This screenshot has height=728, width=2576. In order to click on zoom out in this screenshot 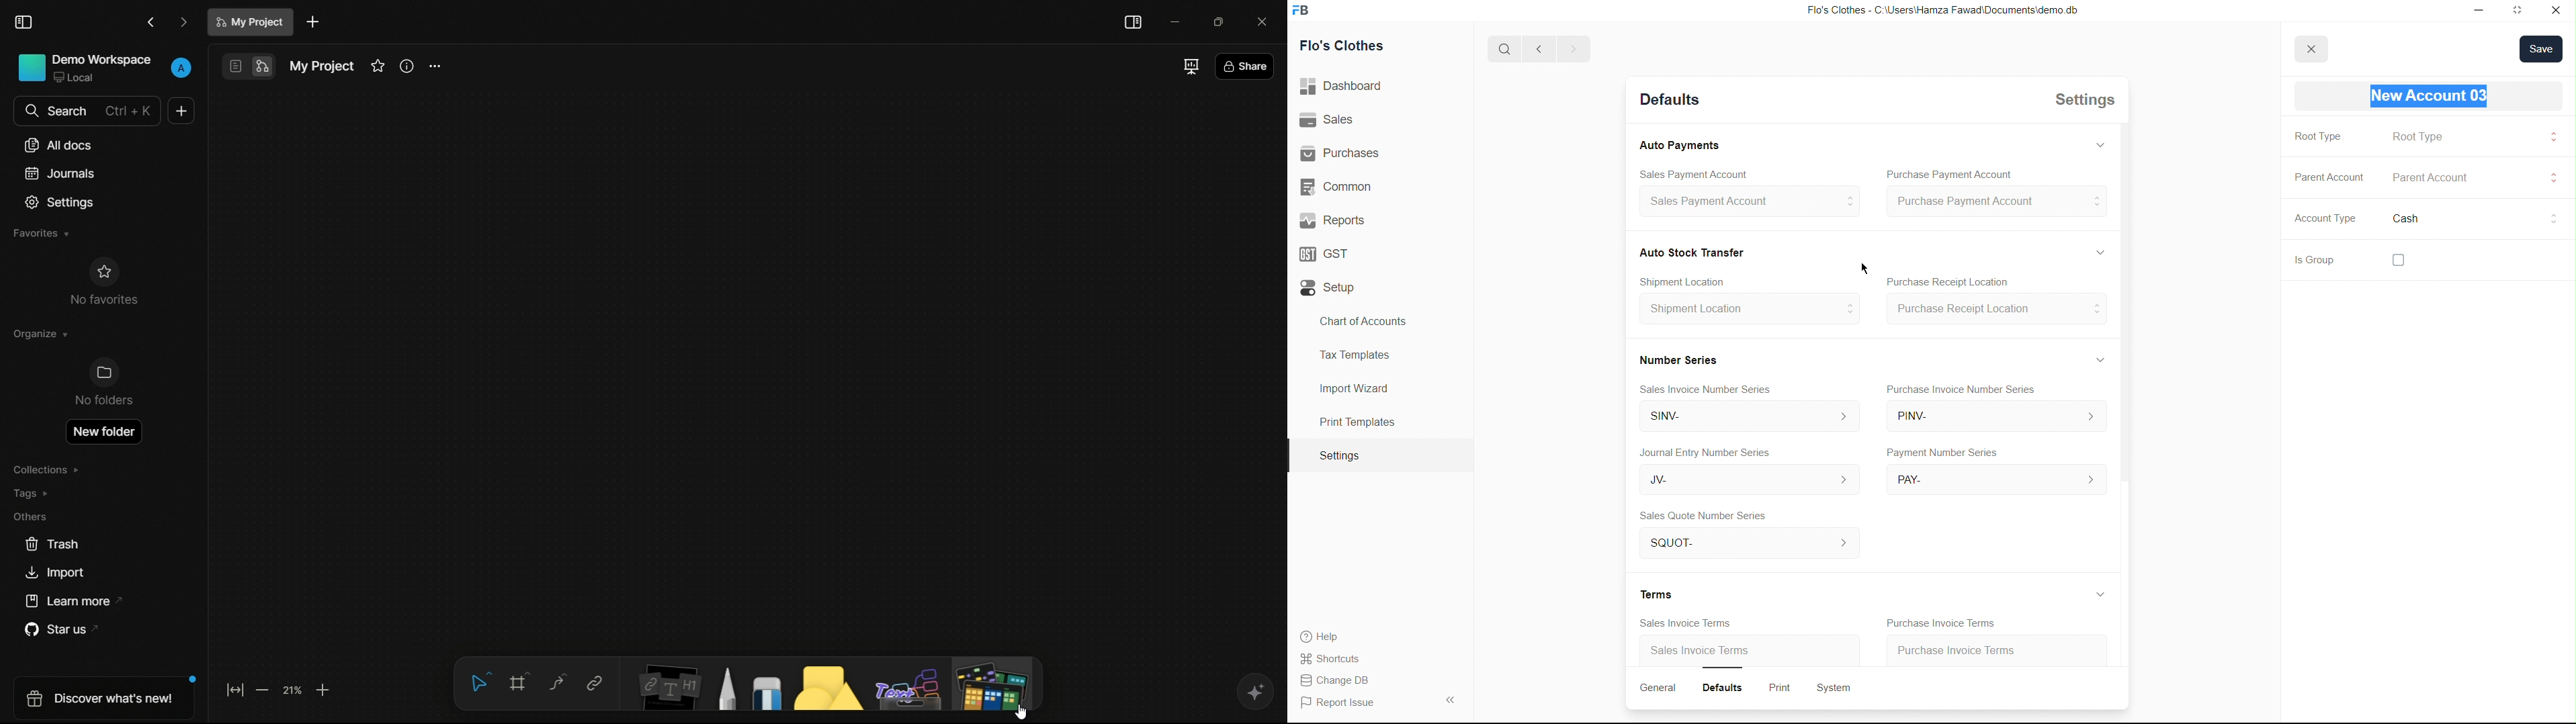, I will do `click(264, 692)`.